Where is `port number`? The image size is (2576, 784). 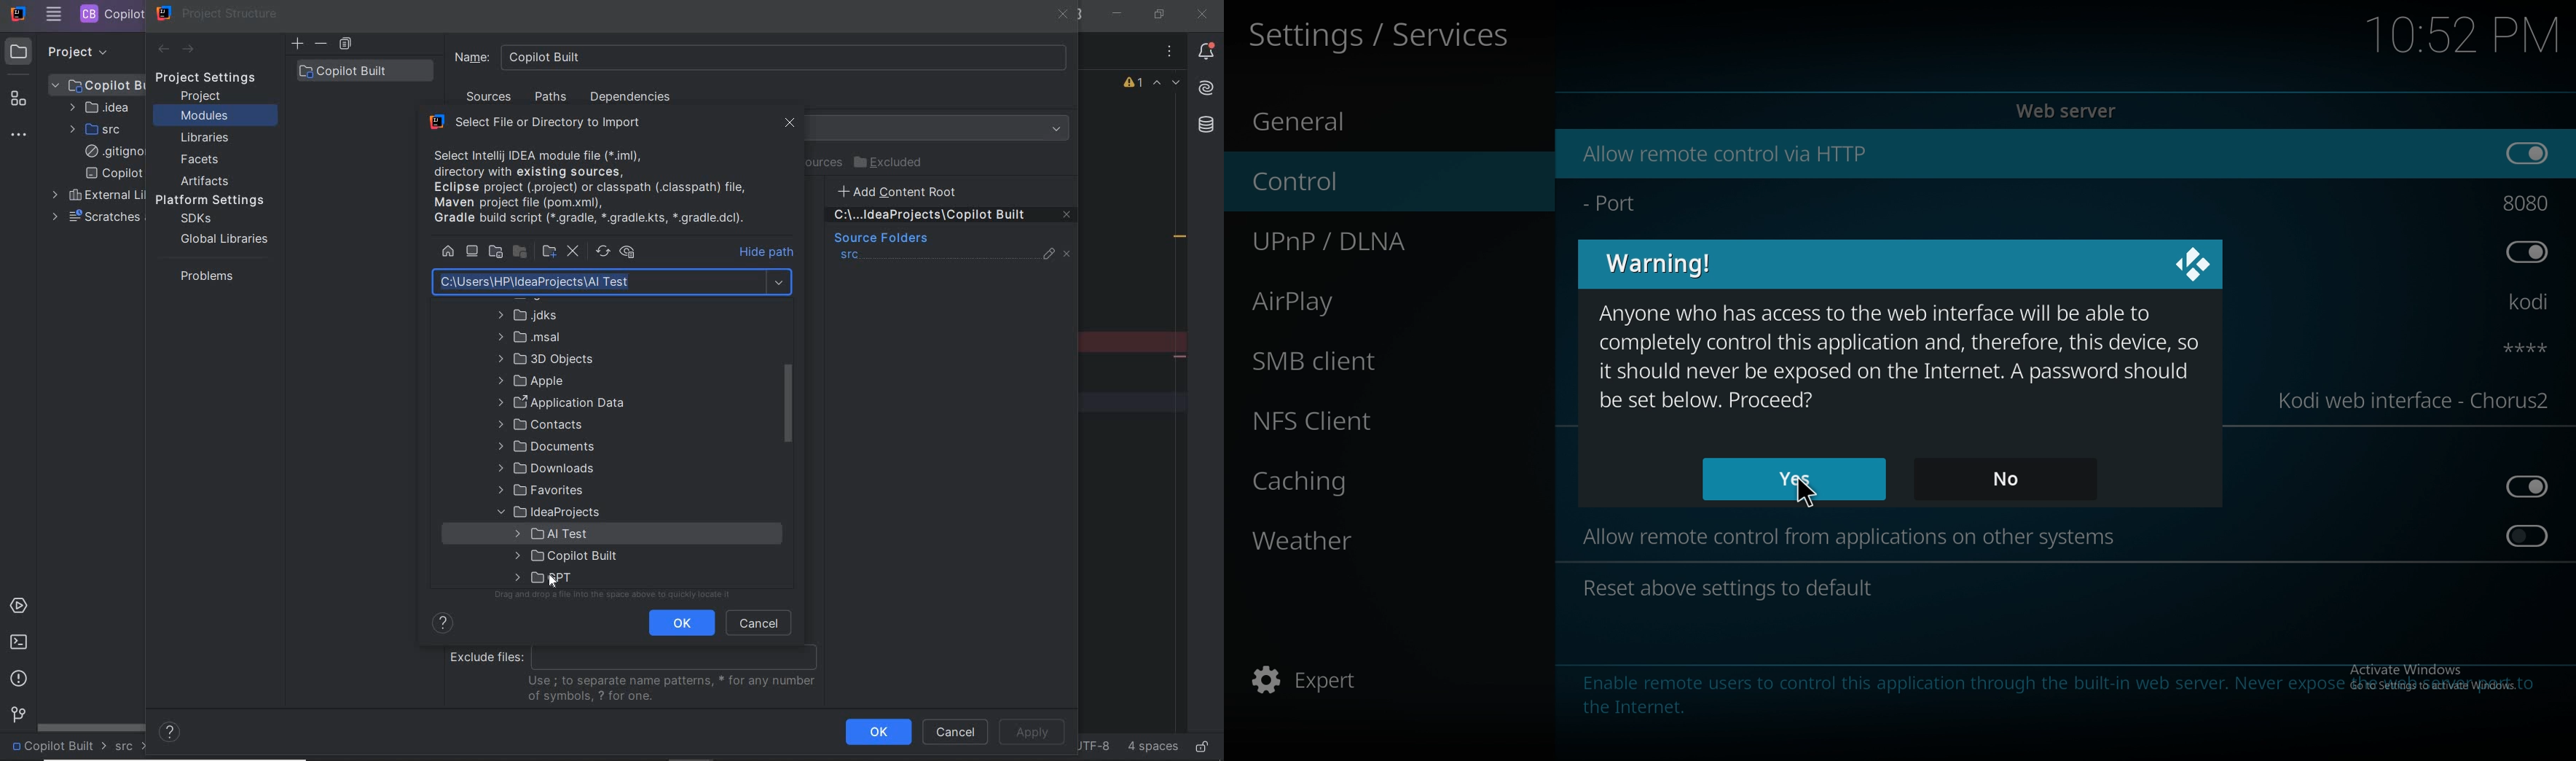 port number is located at coordinates (2527, 203).